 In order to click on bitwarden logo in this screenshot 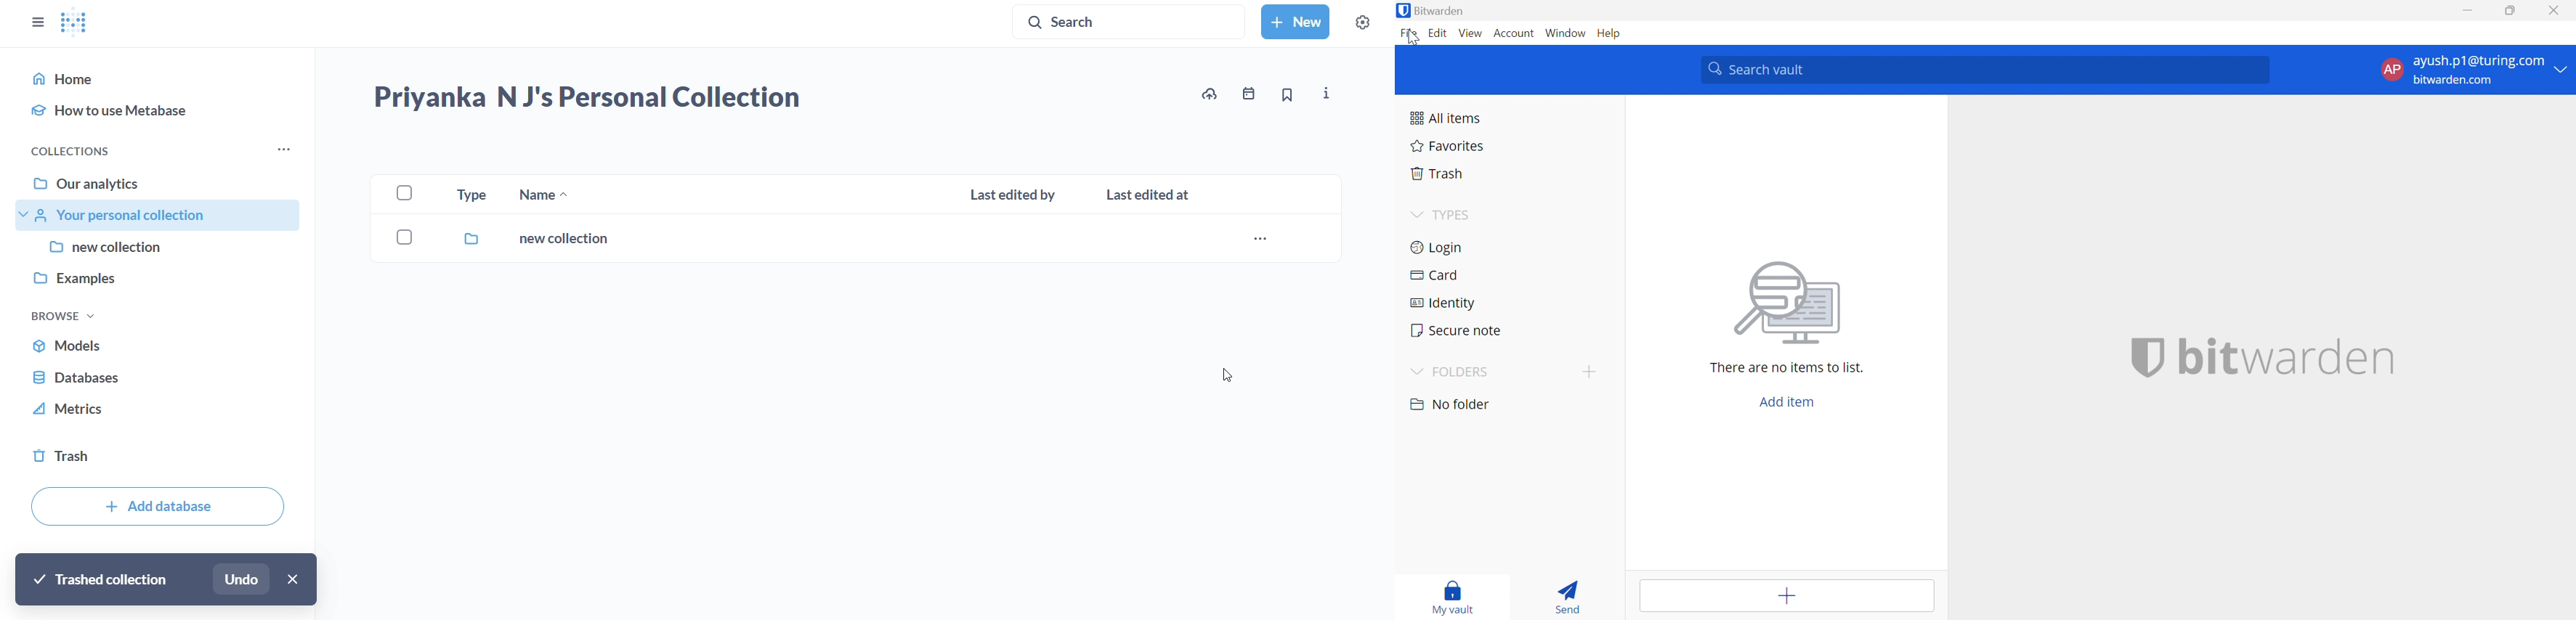, I will do `click(2148, 357)`.